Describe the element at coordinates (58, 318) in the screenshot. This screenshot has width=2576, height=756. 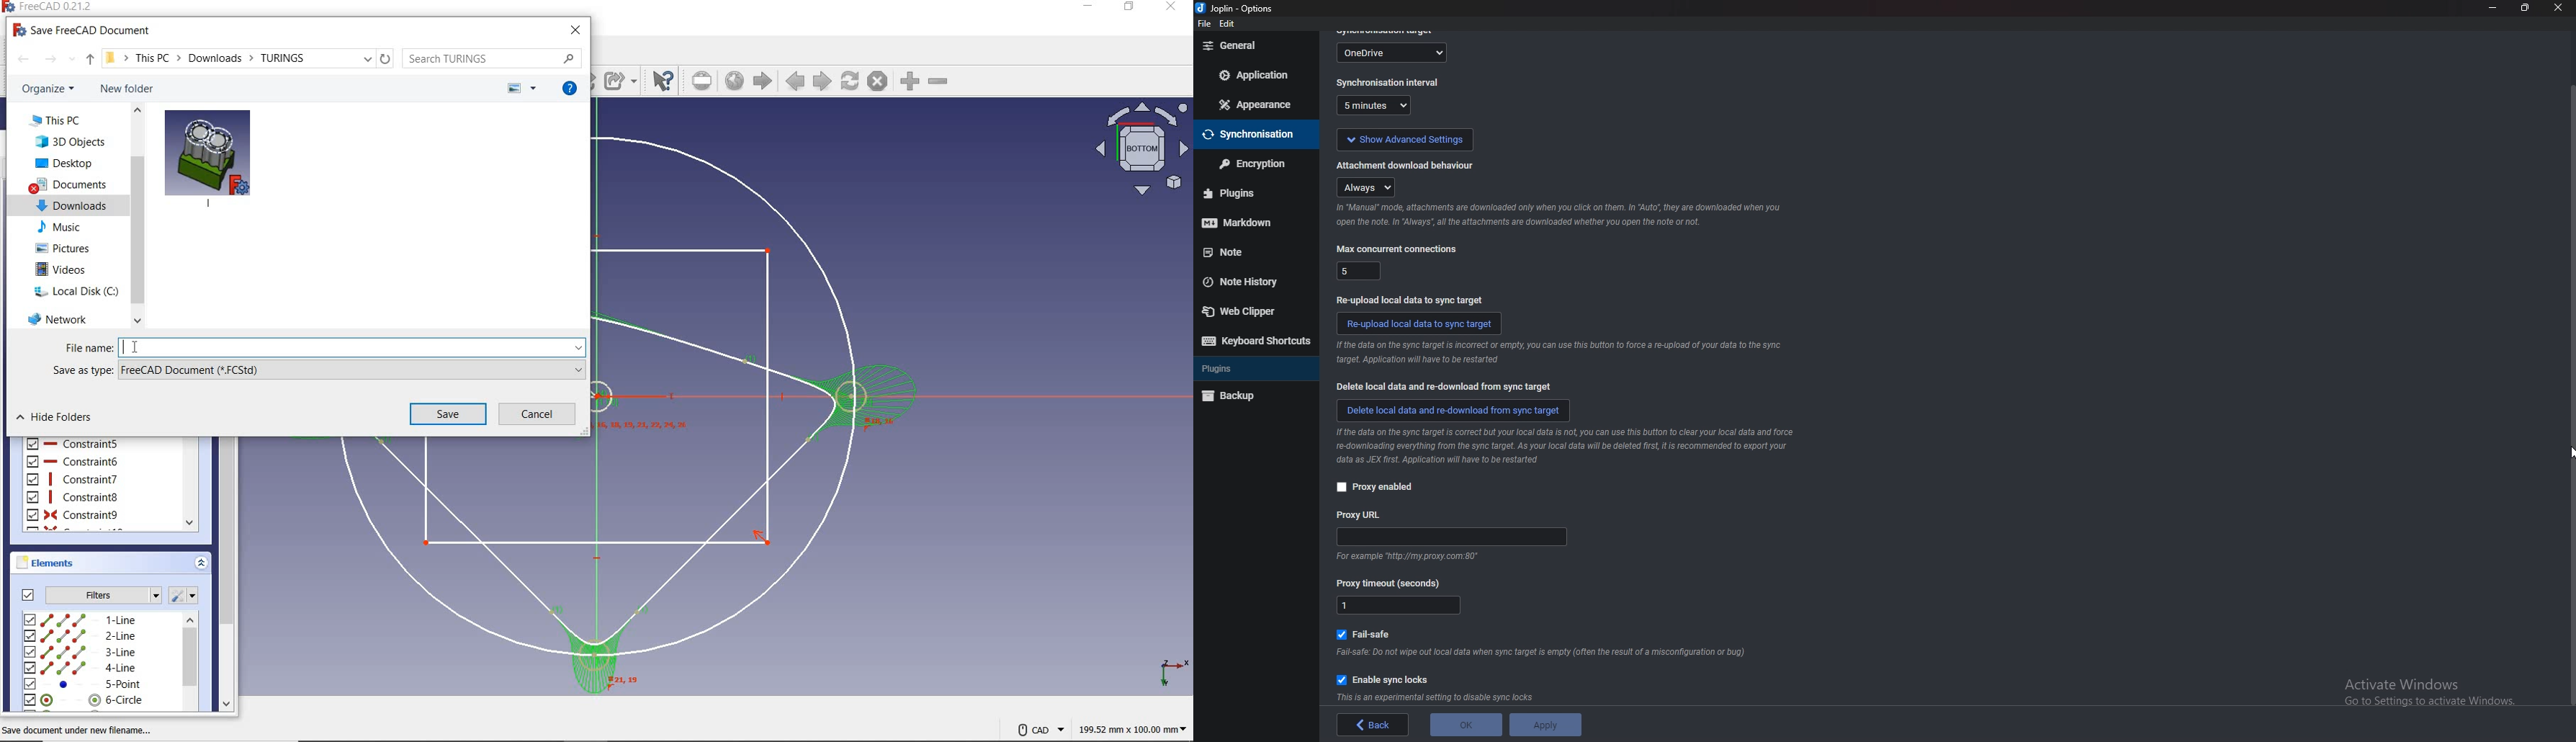
I see `Network` at that location.